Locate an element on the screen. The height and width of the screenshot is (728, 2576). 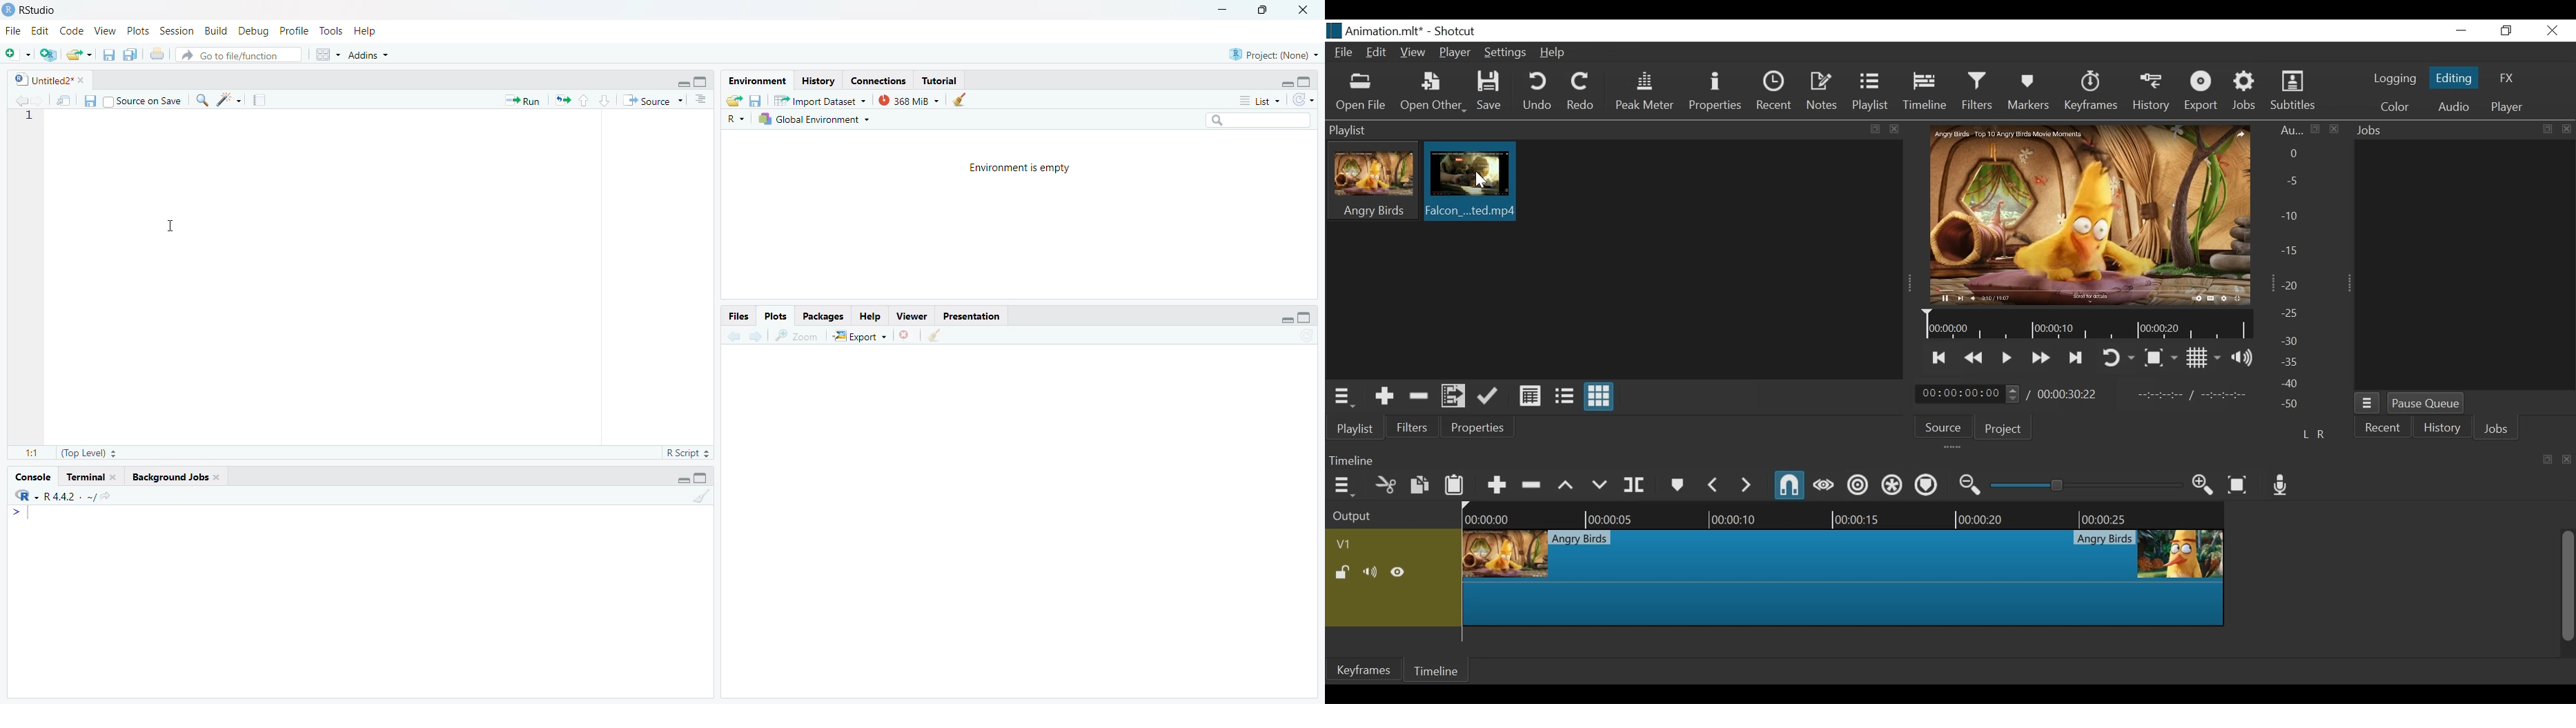
Save is located at coordinates (1490, 91).